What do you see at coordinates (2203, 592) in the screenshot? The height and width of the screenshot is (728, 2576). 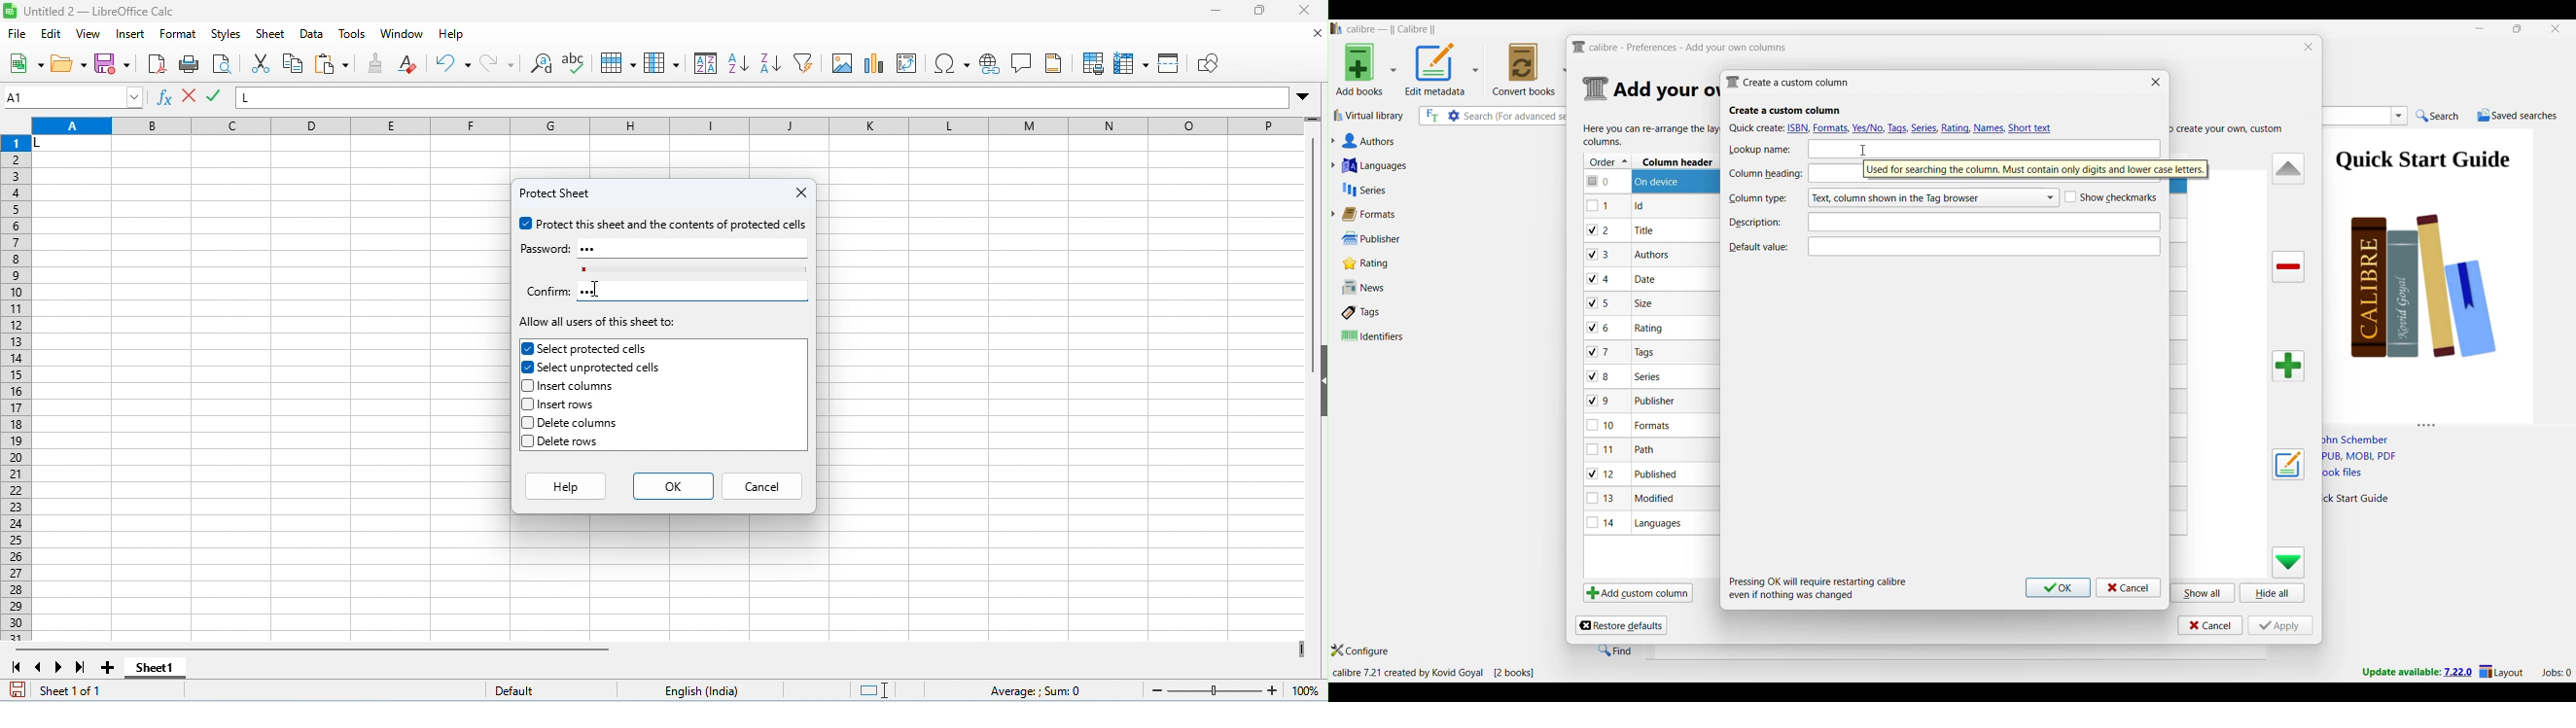 I see `Show all` at bounding box center [2203, 592].